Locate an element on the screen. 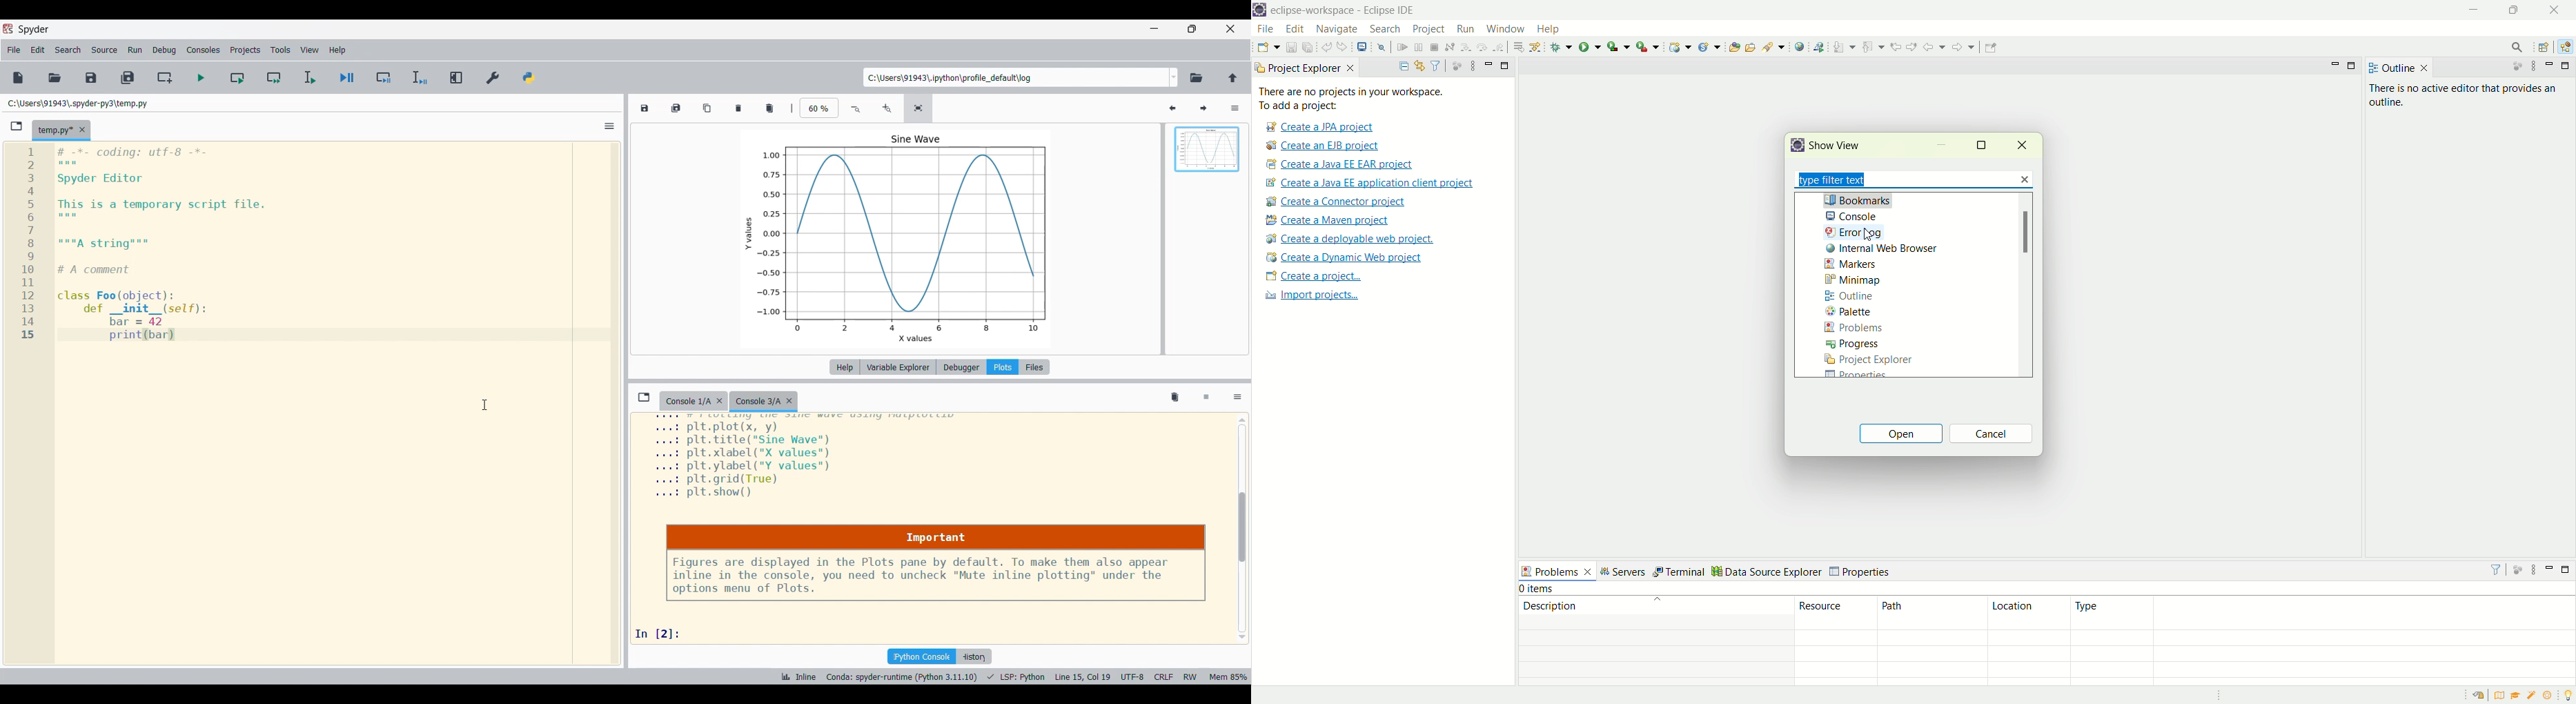 This screenshot has height=728, width=2576. Older tab is located at coordinates (693, 402).